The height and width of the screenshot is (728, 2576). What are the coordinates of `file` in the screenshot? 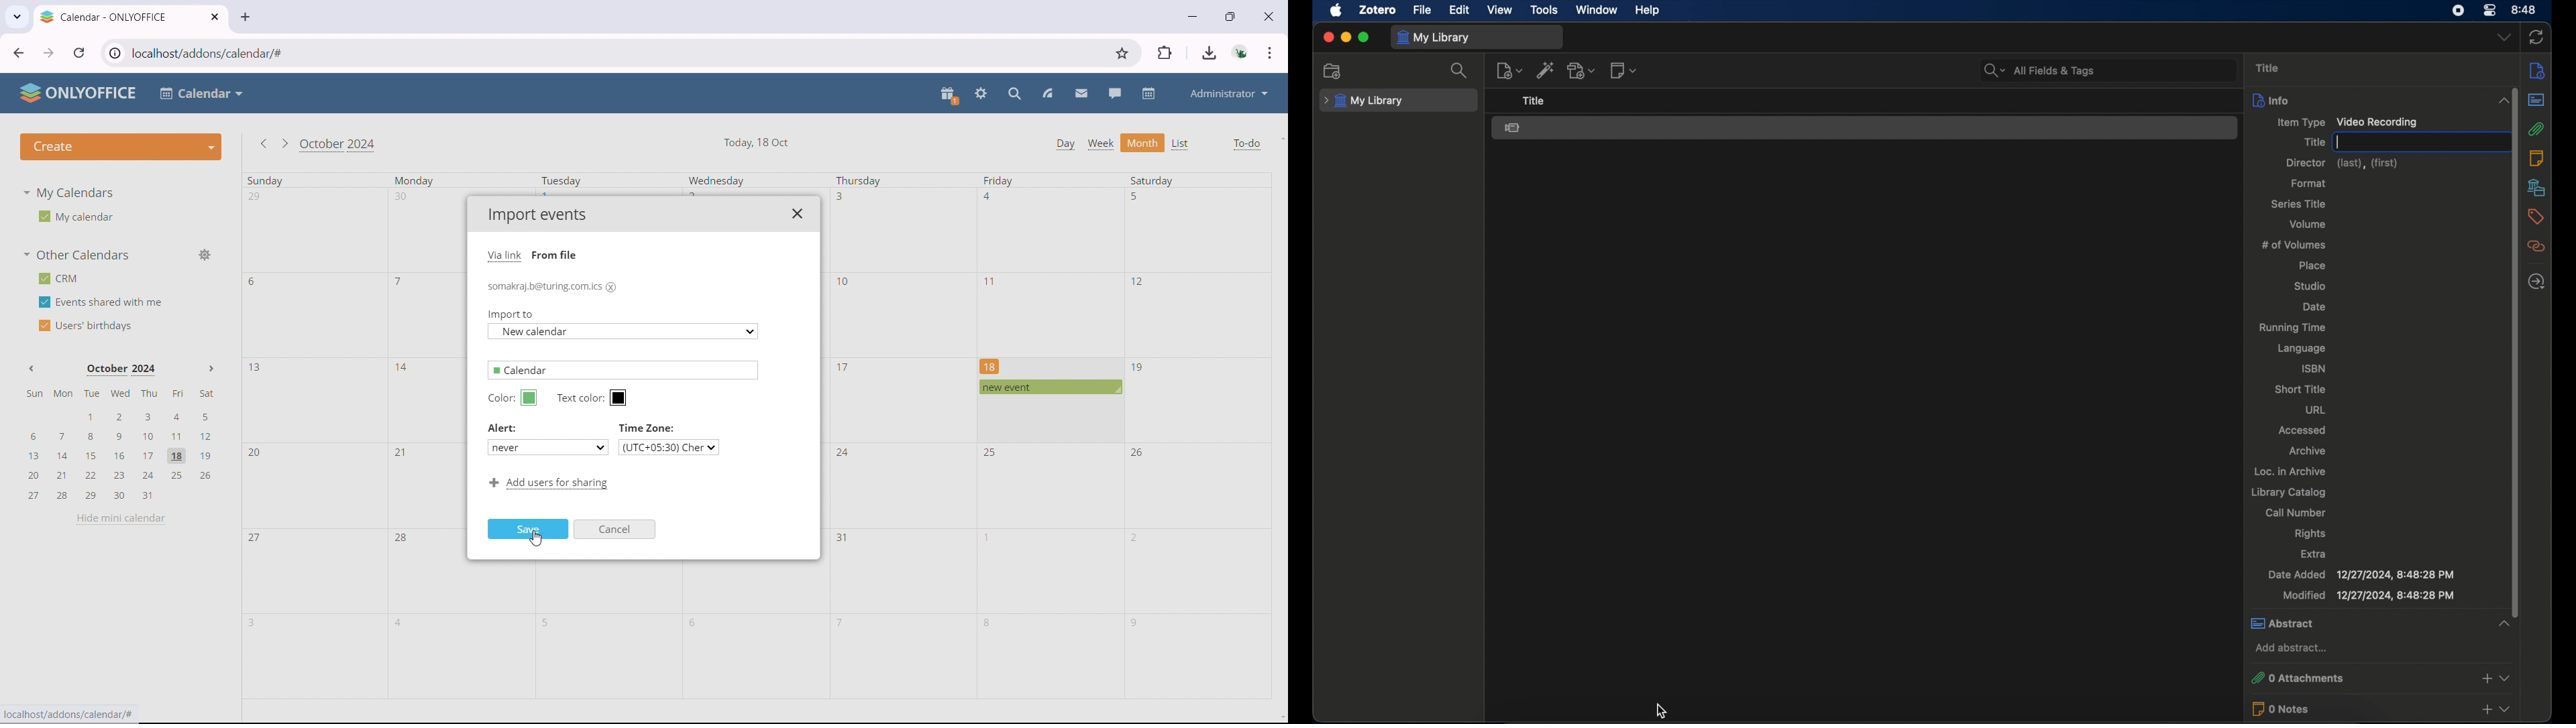 It's located at (1421, 11).